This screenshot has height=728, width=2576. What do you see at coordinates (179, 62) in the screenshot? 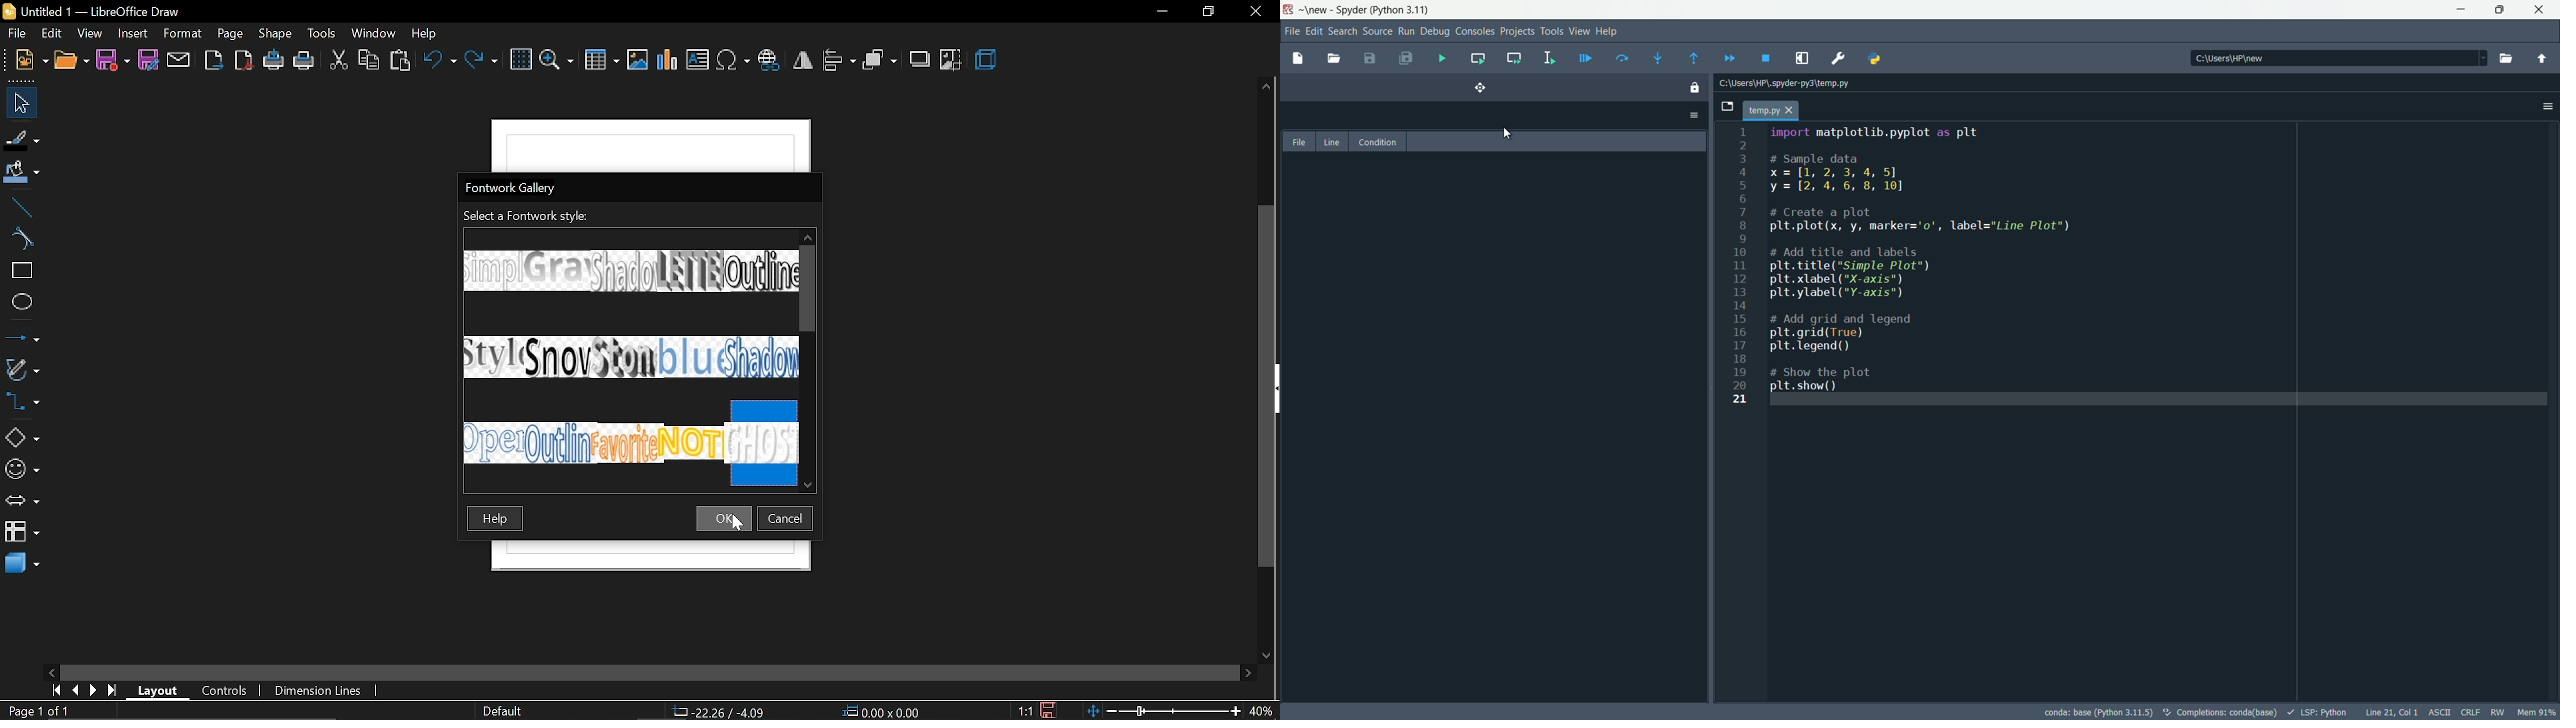
I see `attach` at bounding box center [179, 62].